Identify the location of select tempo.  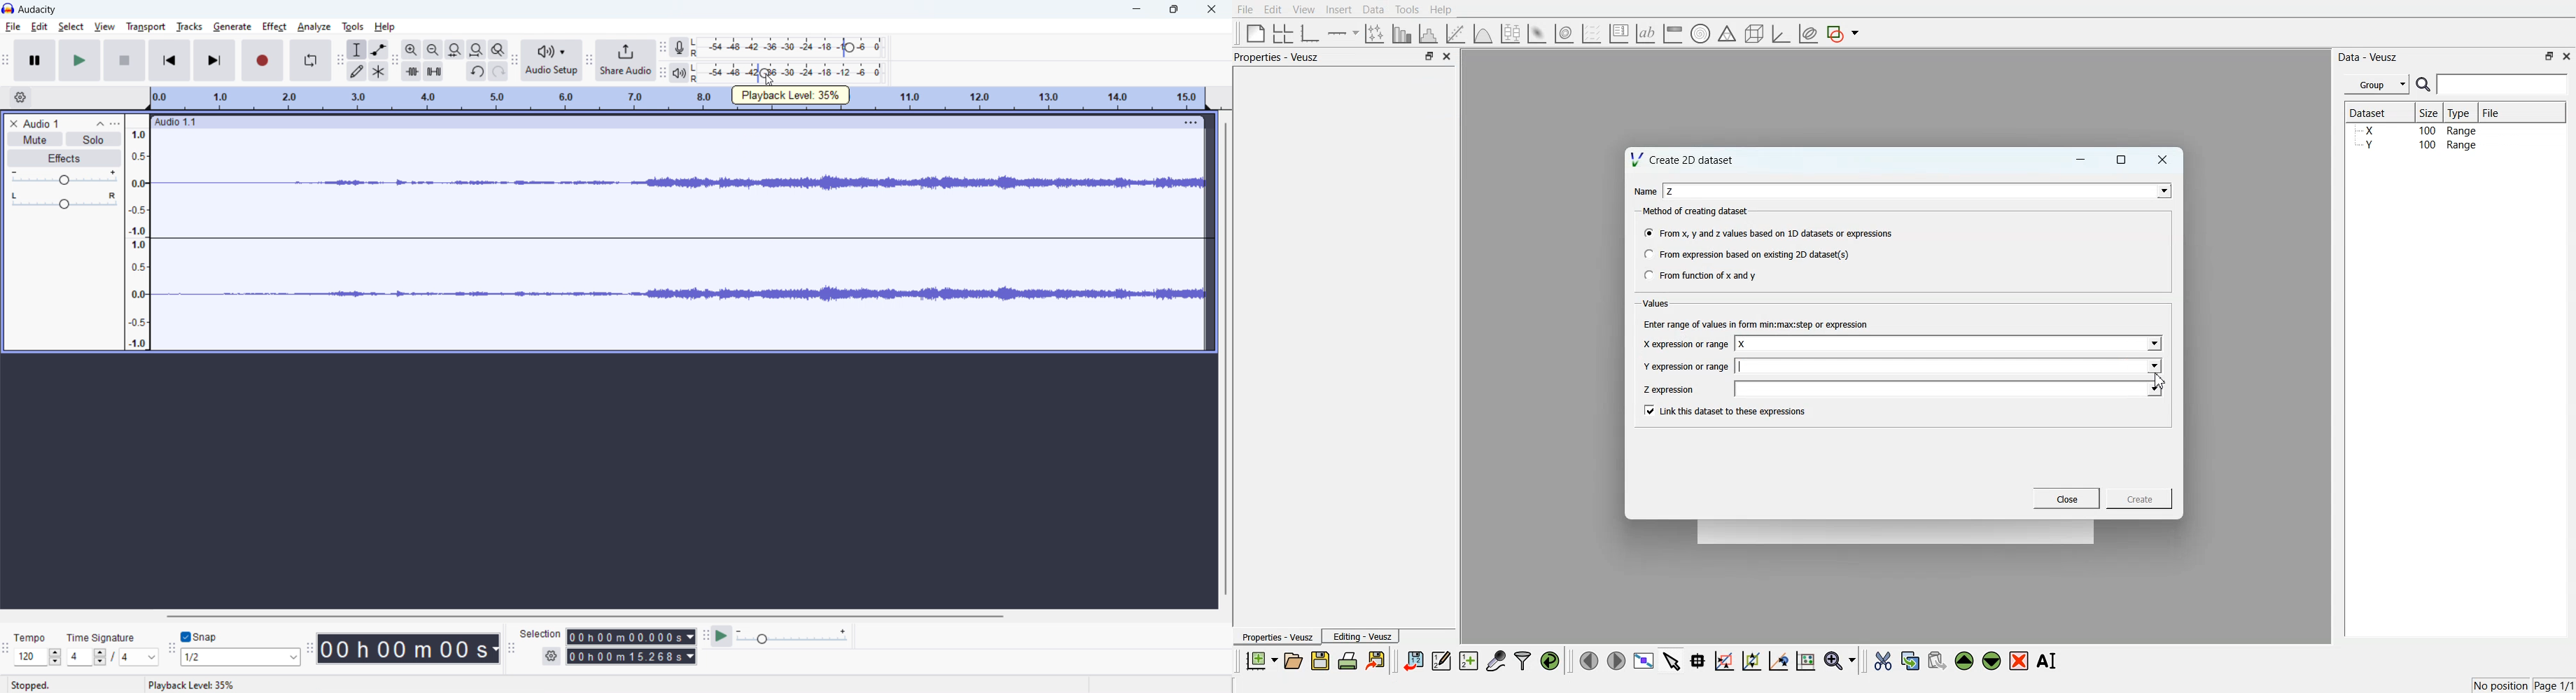
(38, 658).